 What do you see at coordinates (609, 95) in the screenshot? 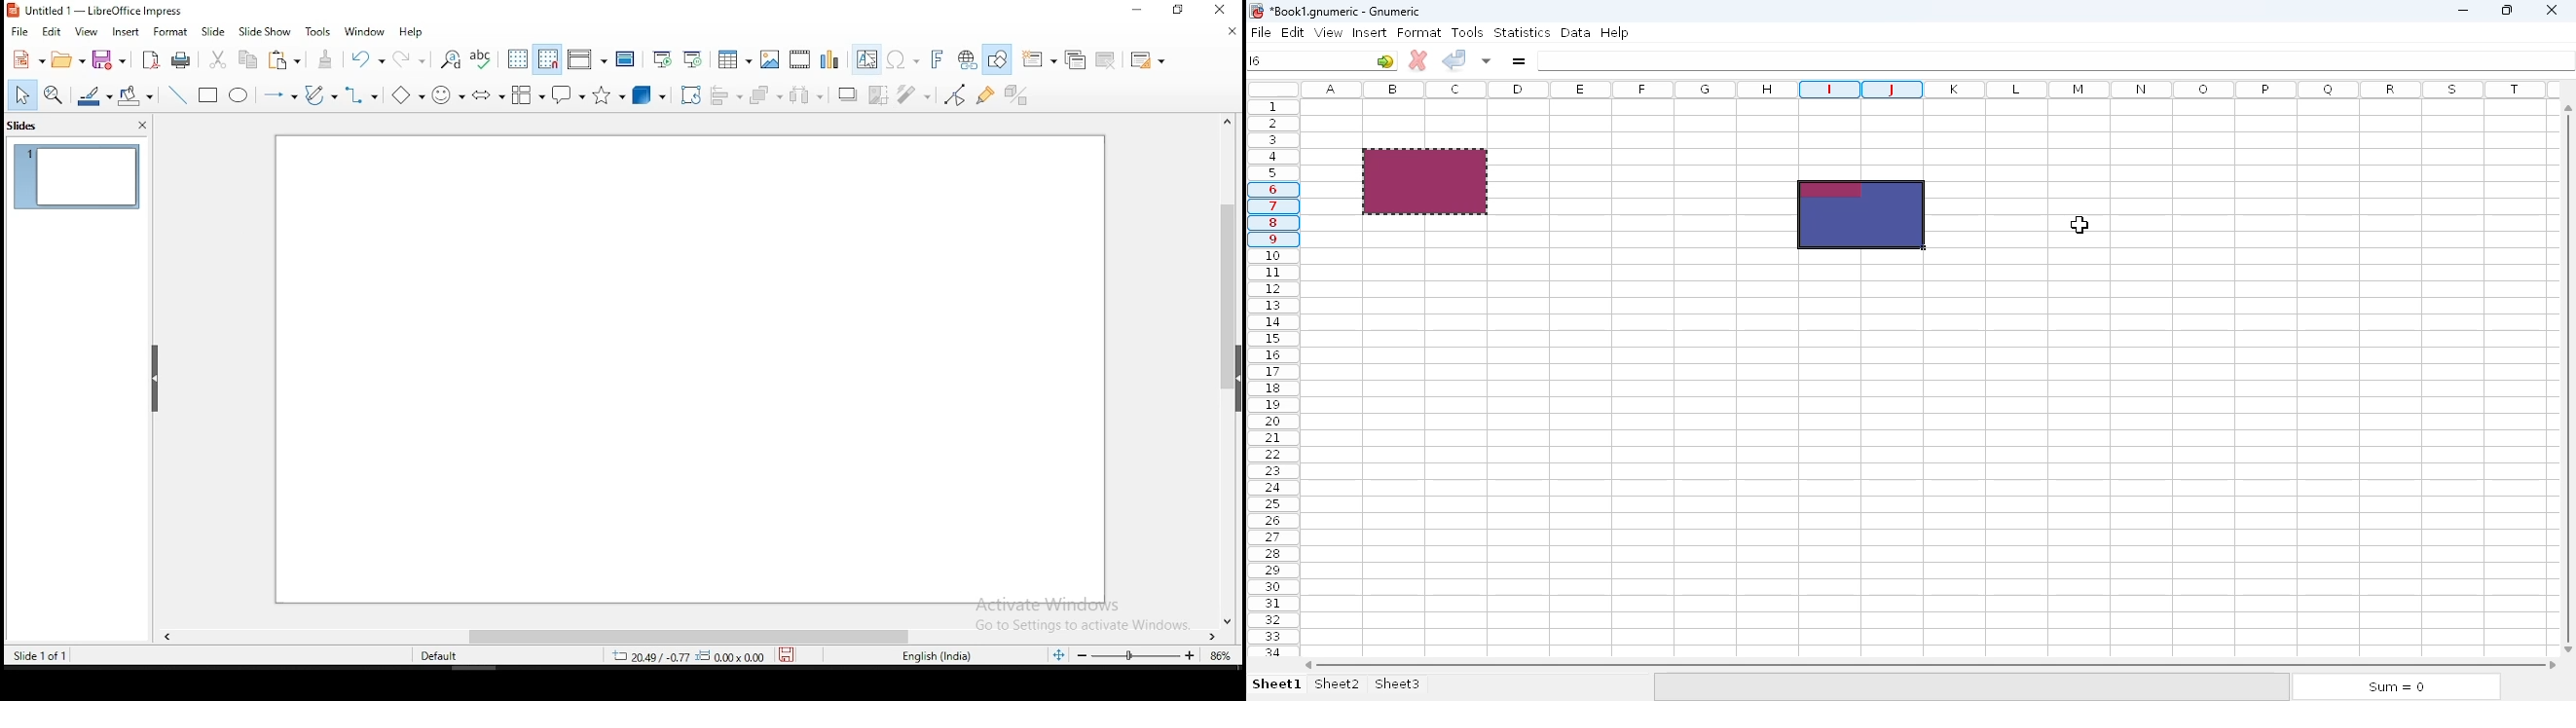
I see `stars and banners` at bounding box center [609, 95].